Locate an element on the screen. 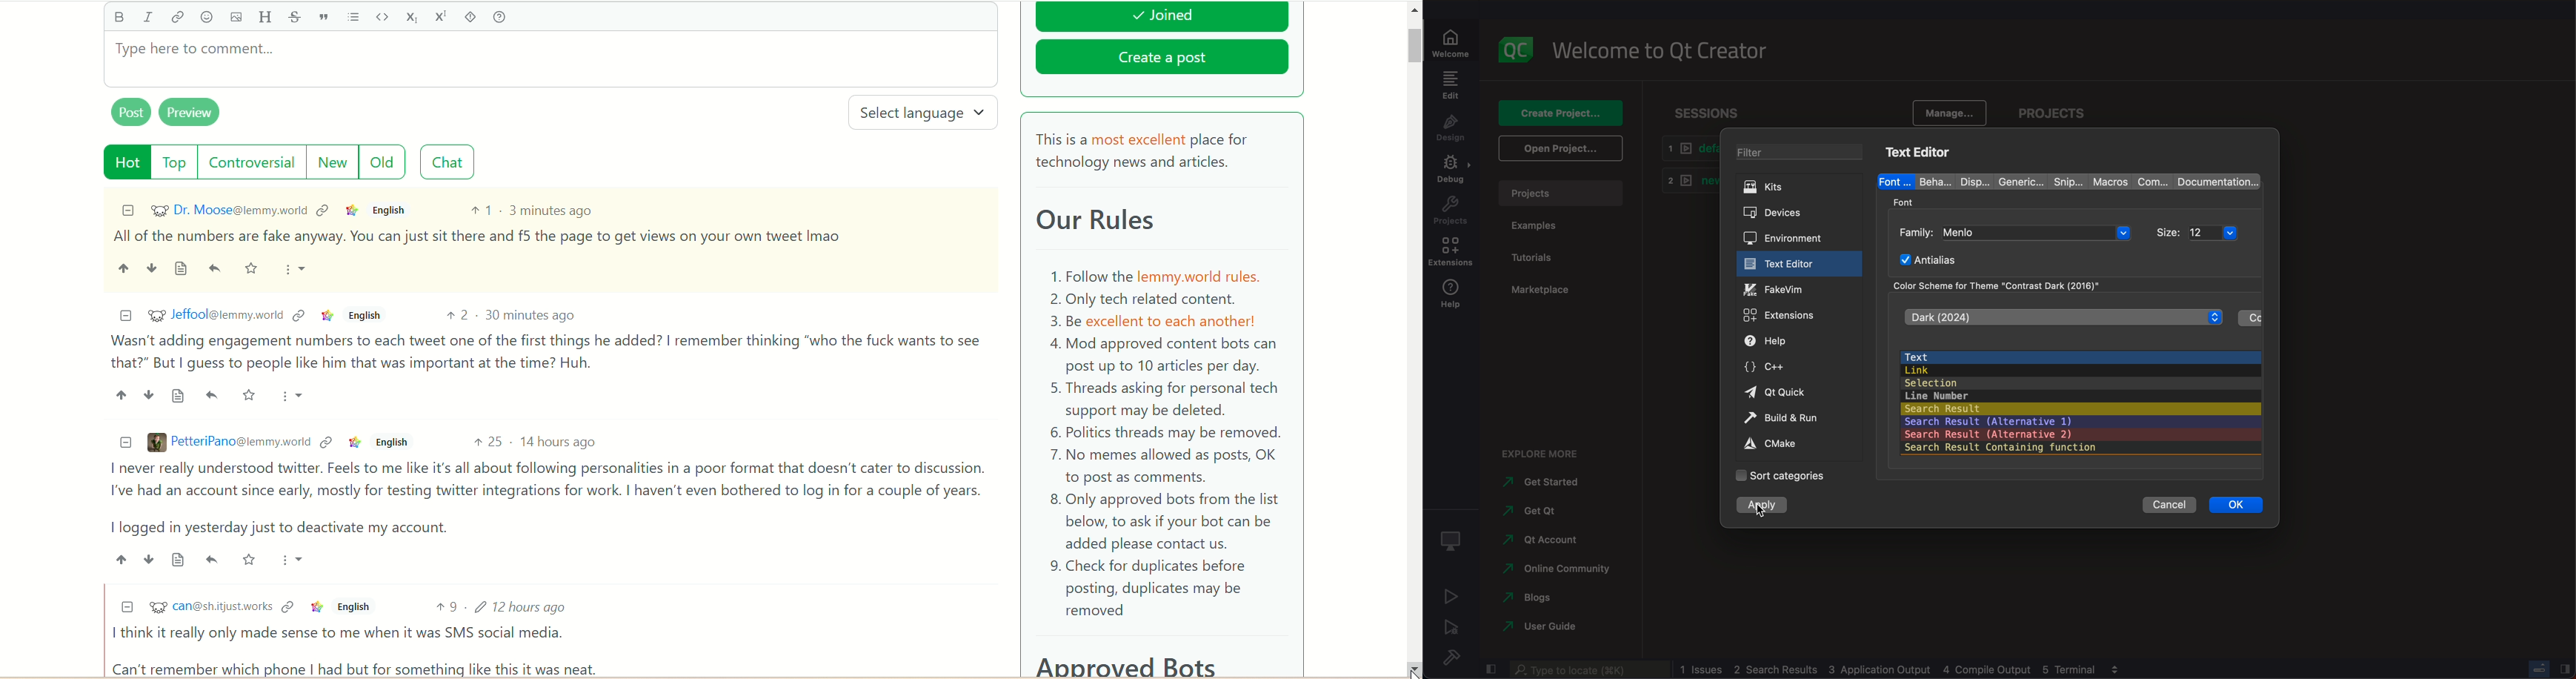 The height and width of the screenshot is (700, 2576). size is located at coordinates (2170, 229).